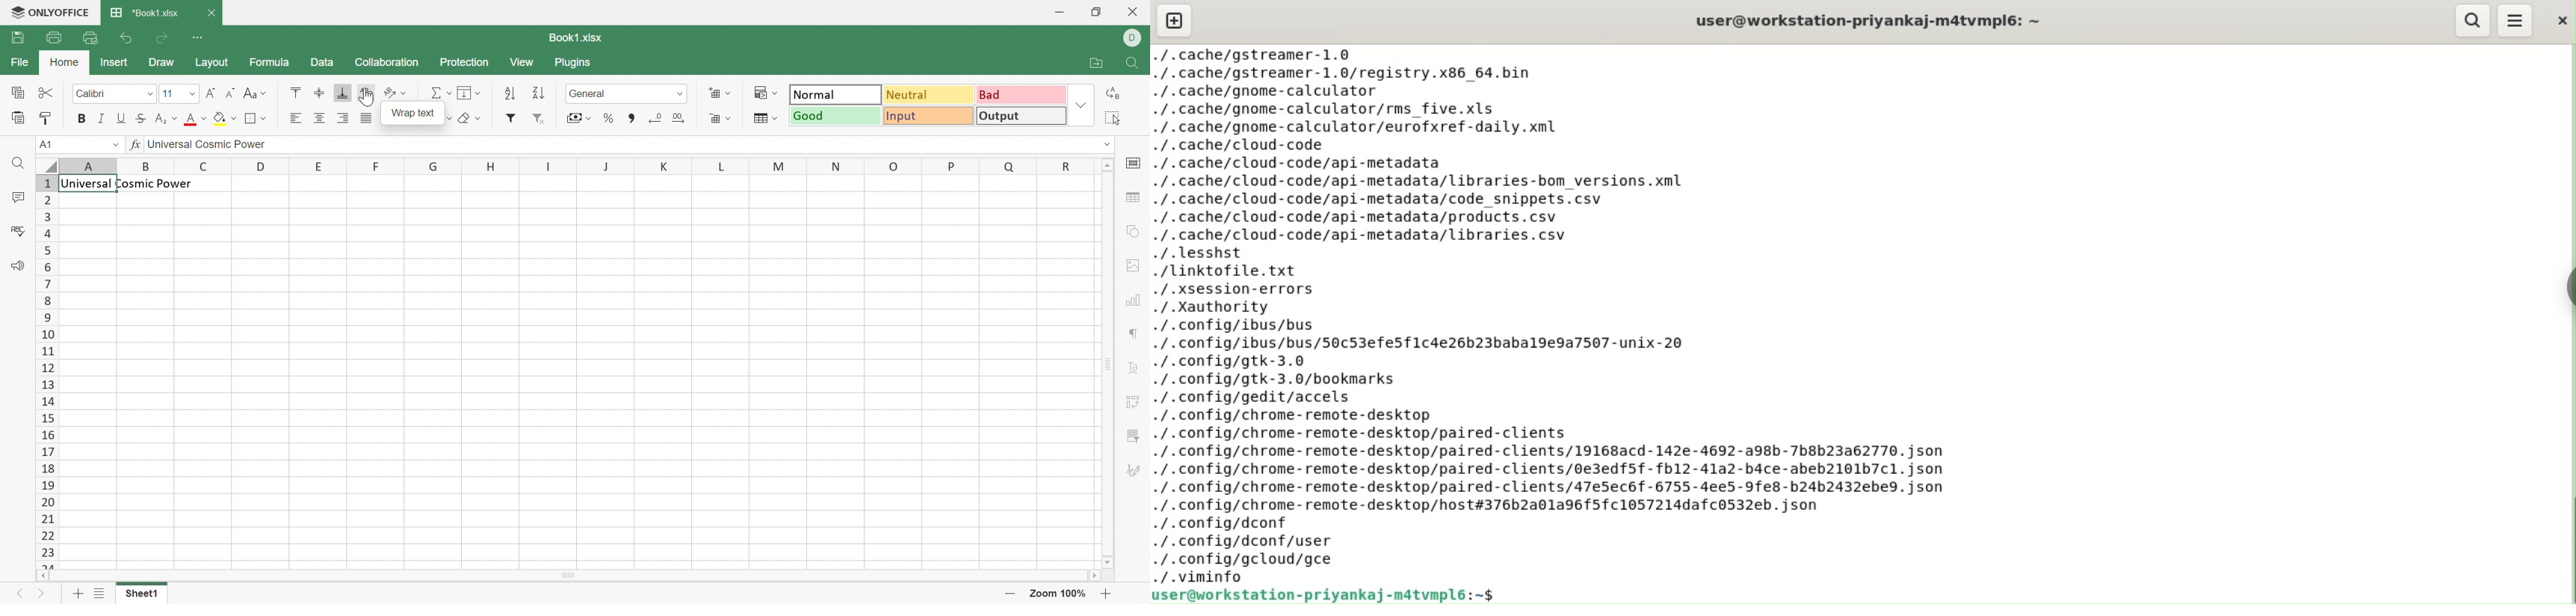 This screenshot has width=2576, height=616. What do you see at coordinates (47, 146) in the screenshot?
I see `A1` at bounding box center [47, 146].